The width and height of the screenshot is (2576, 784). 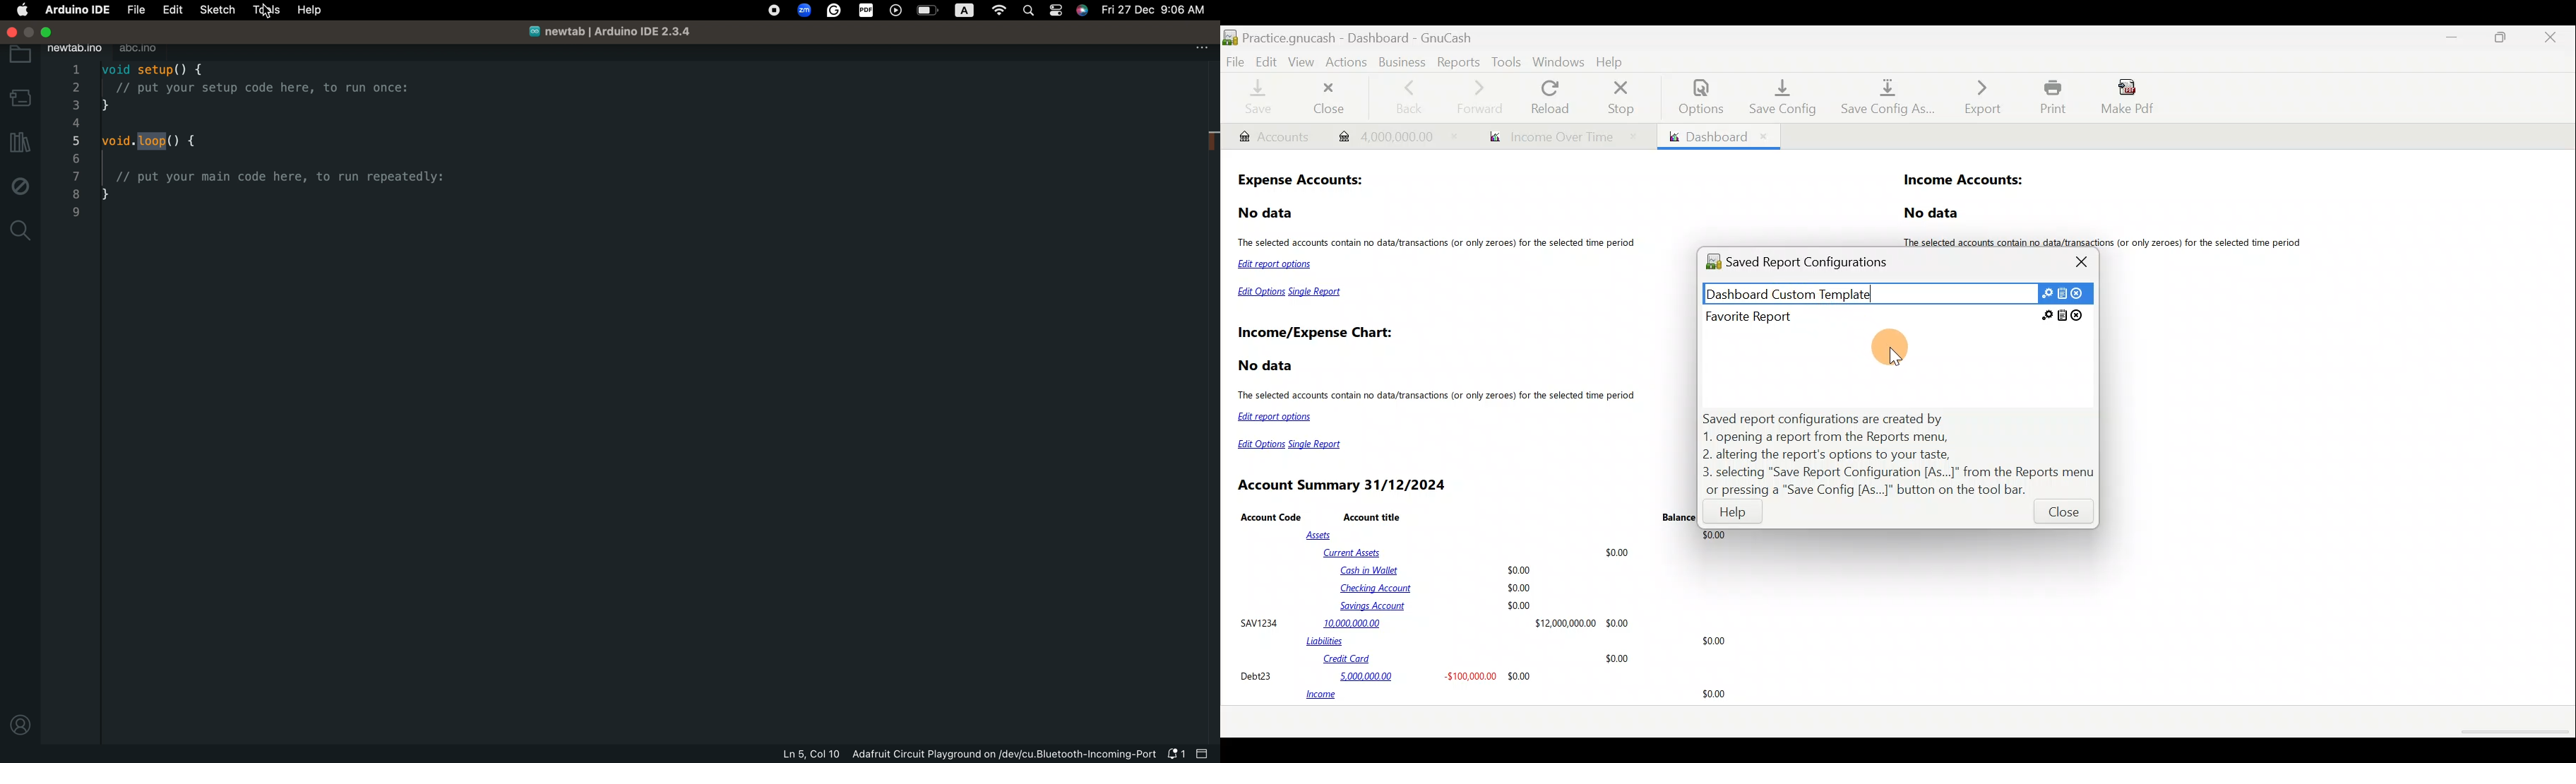 I want to click on Current Assets $0.00, so click(x=1479, y=552).